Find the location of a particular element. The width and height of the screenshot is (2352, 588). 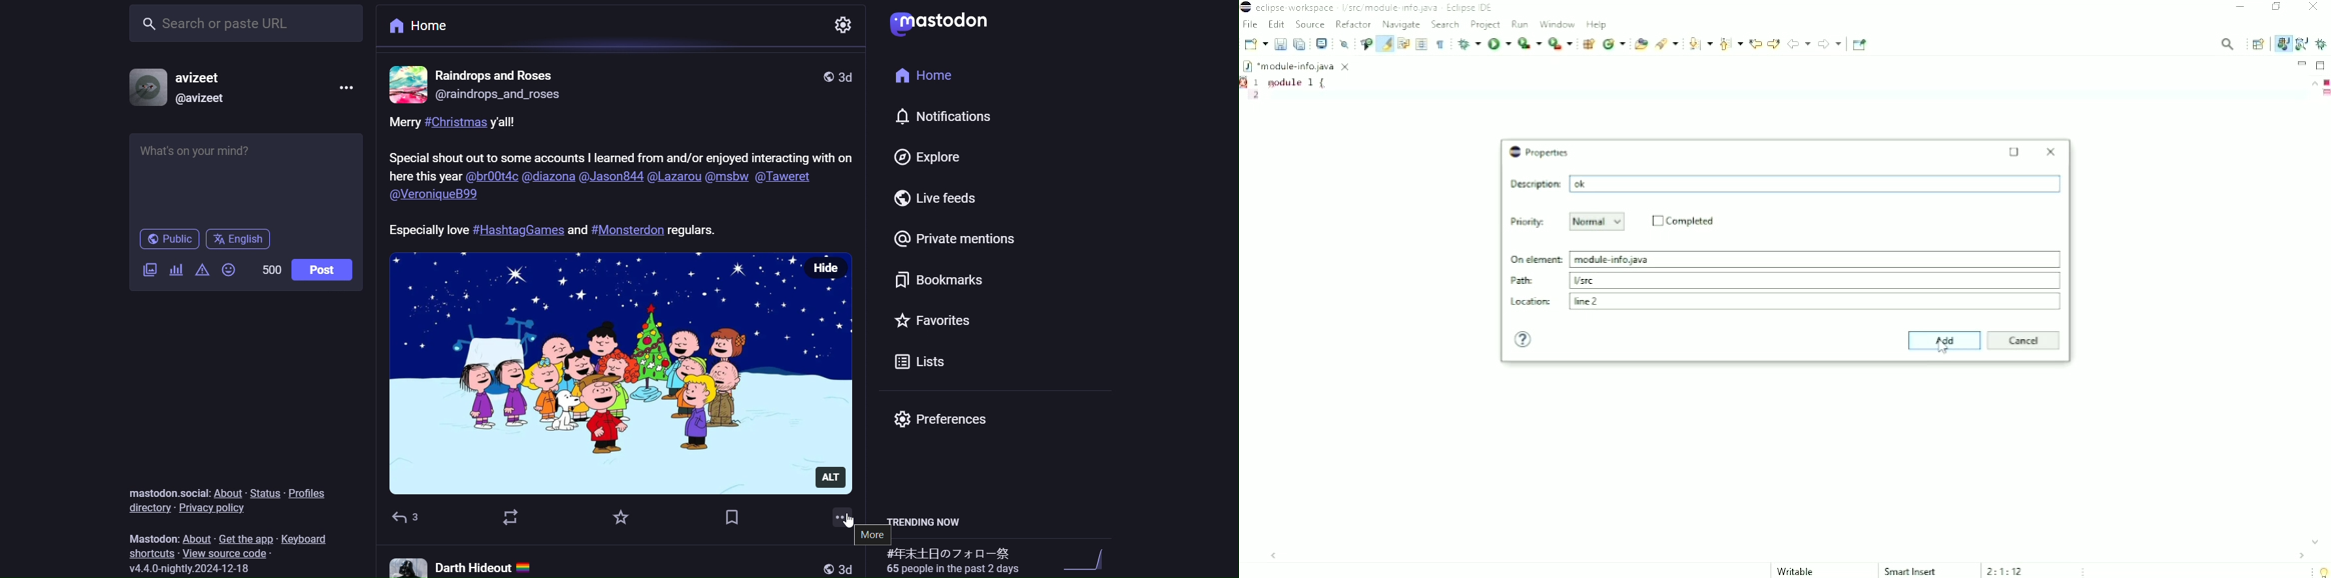

alt is located at coordinates (830, 477).